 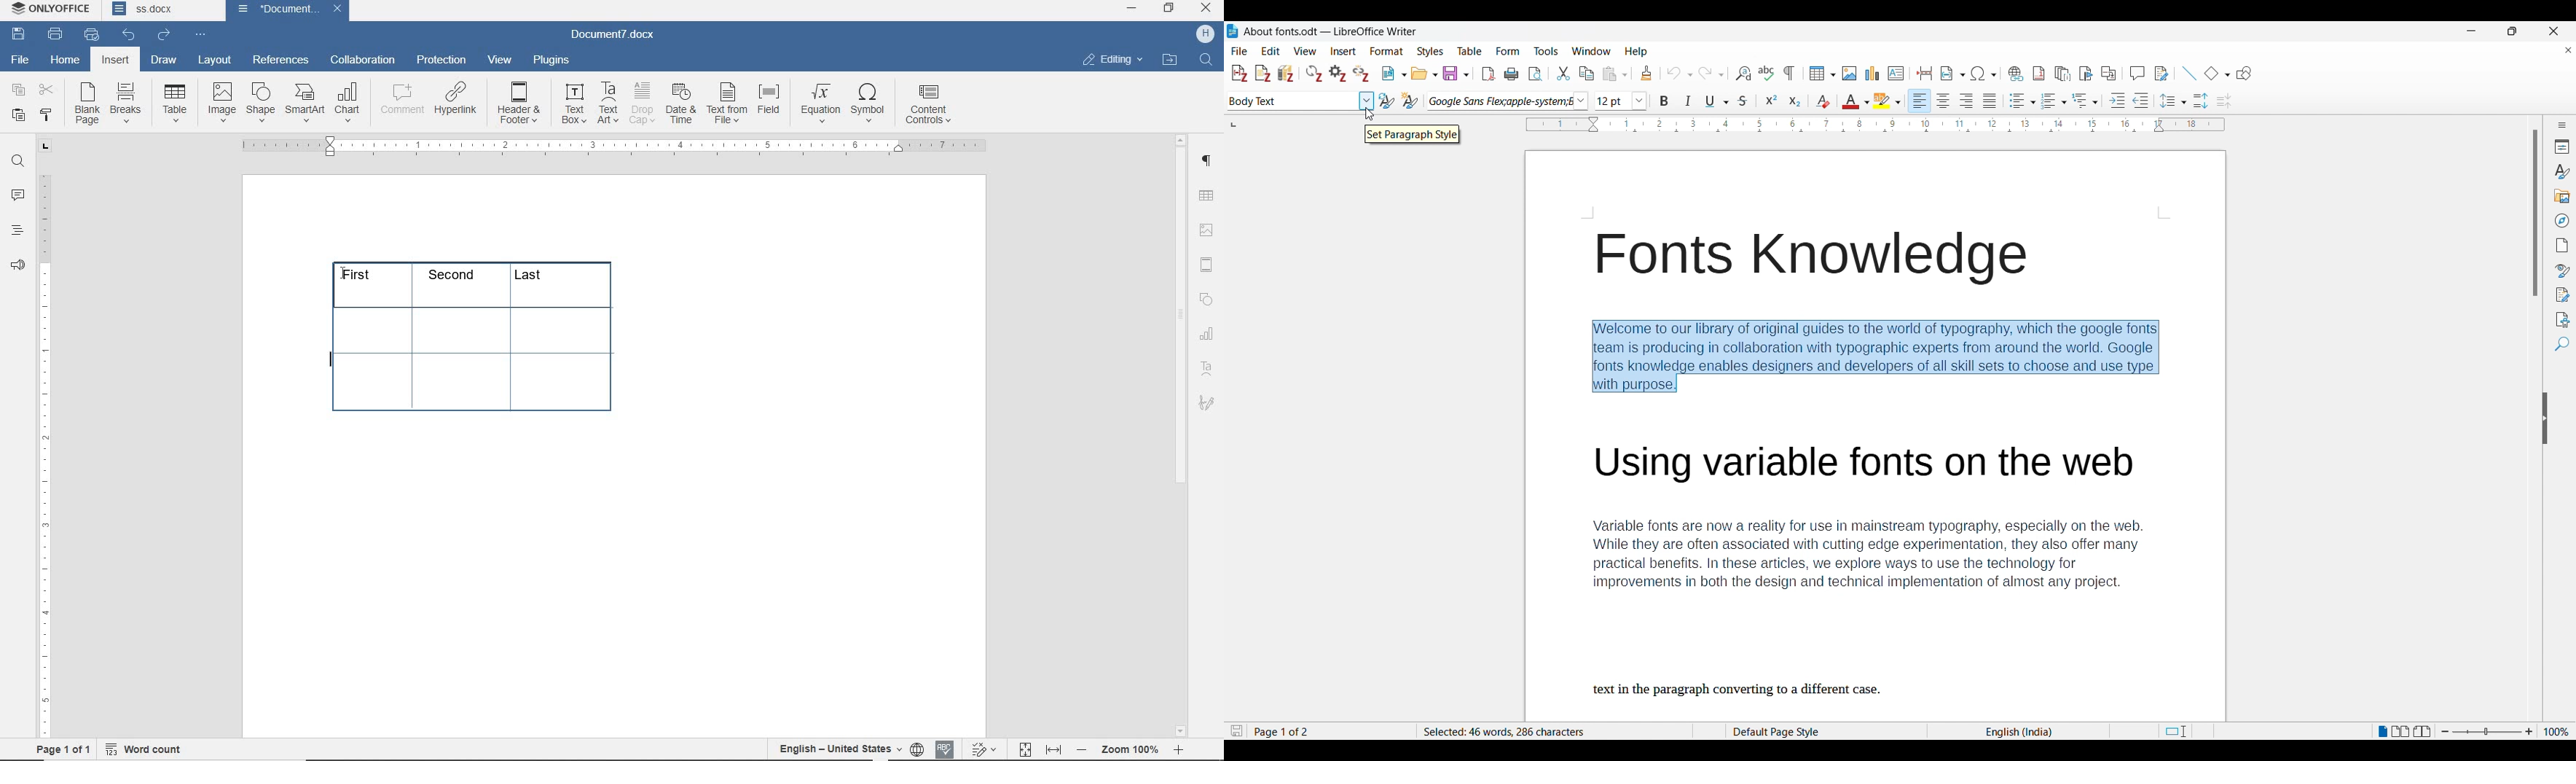 I want to click on customize quick access toolbar, so click(x=200, y=35).